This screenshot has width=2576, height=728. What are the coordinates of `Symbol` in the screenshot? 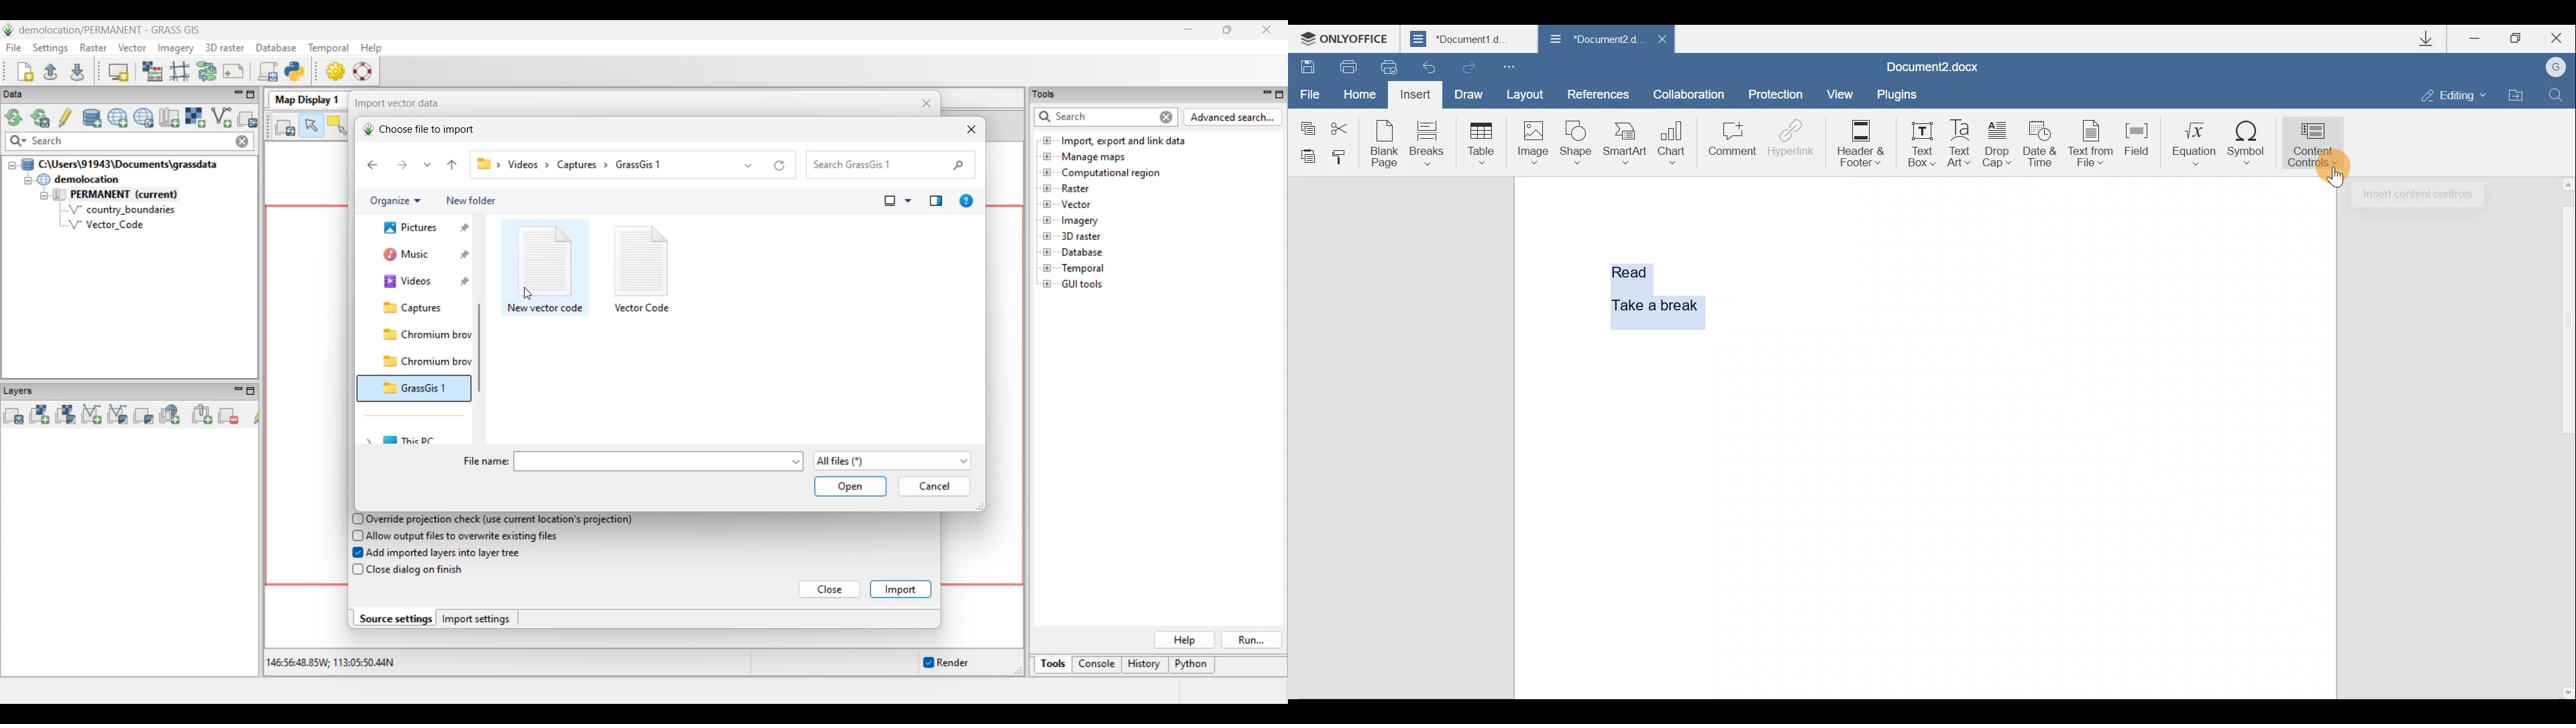 It's located at (2249, 153).